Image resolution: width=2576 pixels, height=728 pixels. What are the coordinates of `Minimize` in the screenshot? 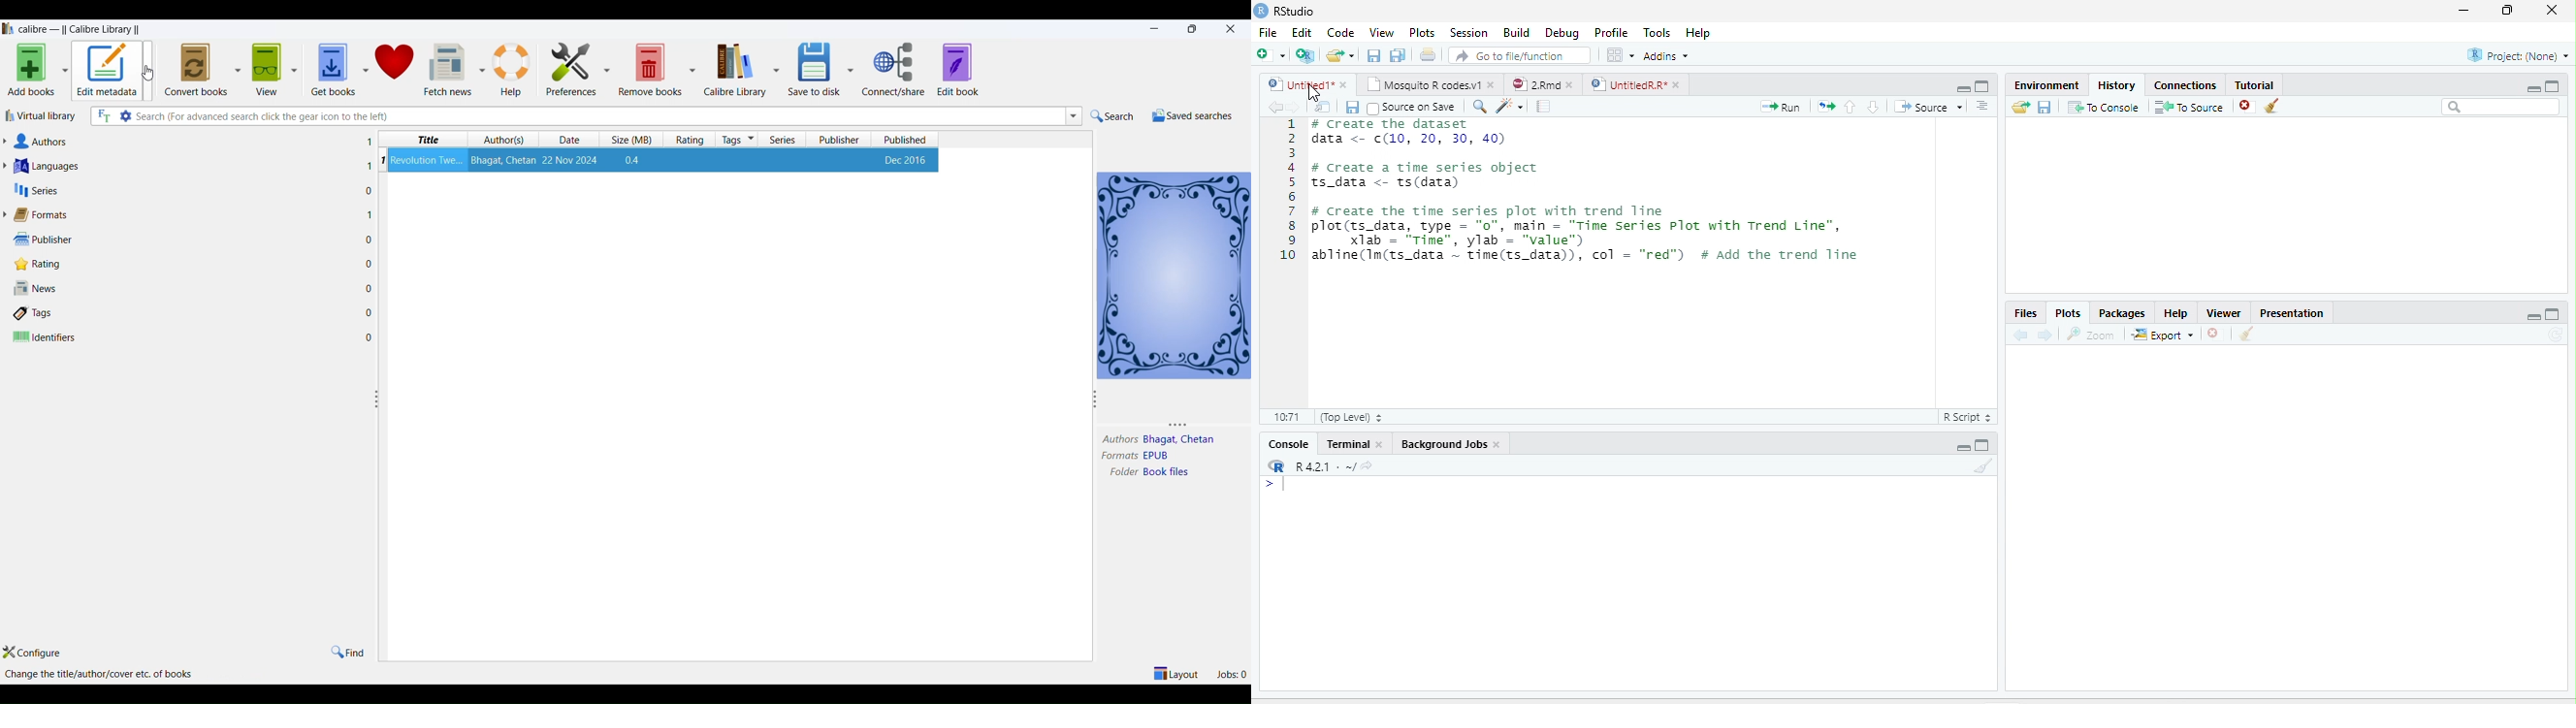 It's located at (1962, 89).